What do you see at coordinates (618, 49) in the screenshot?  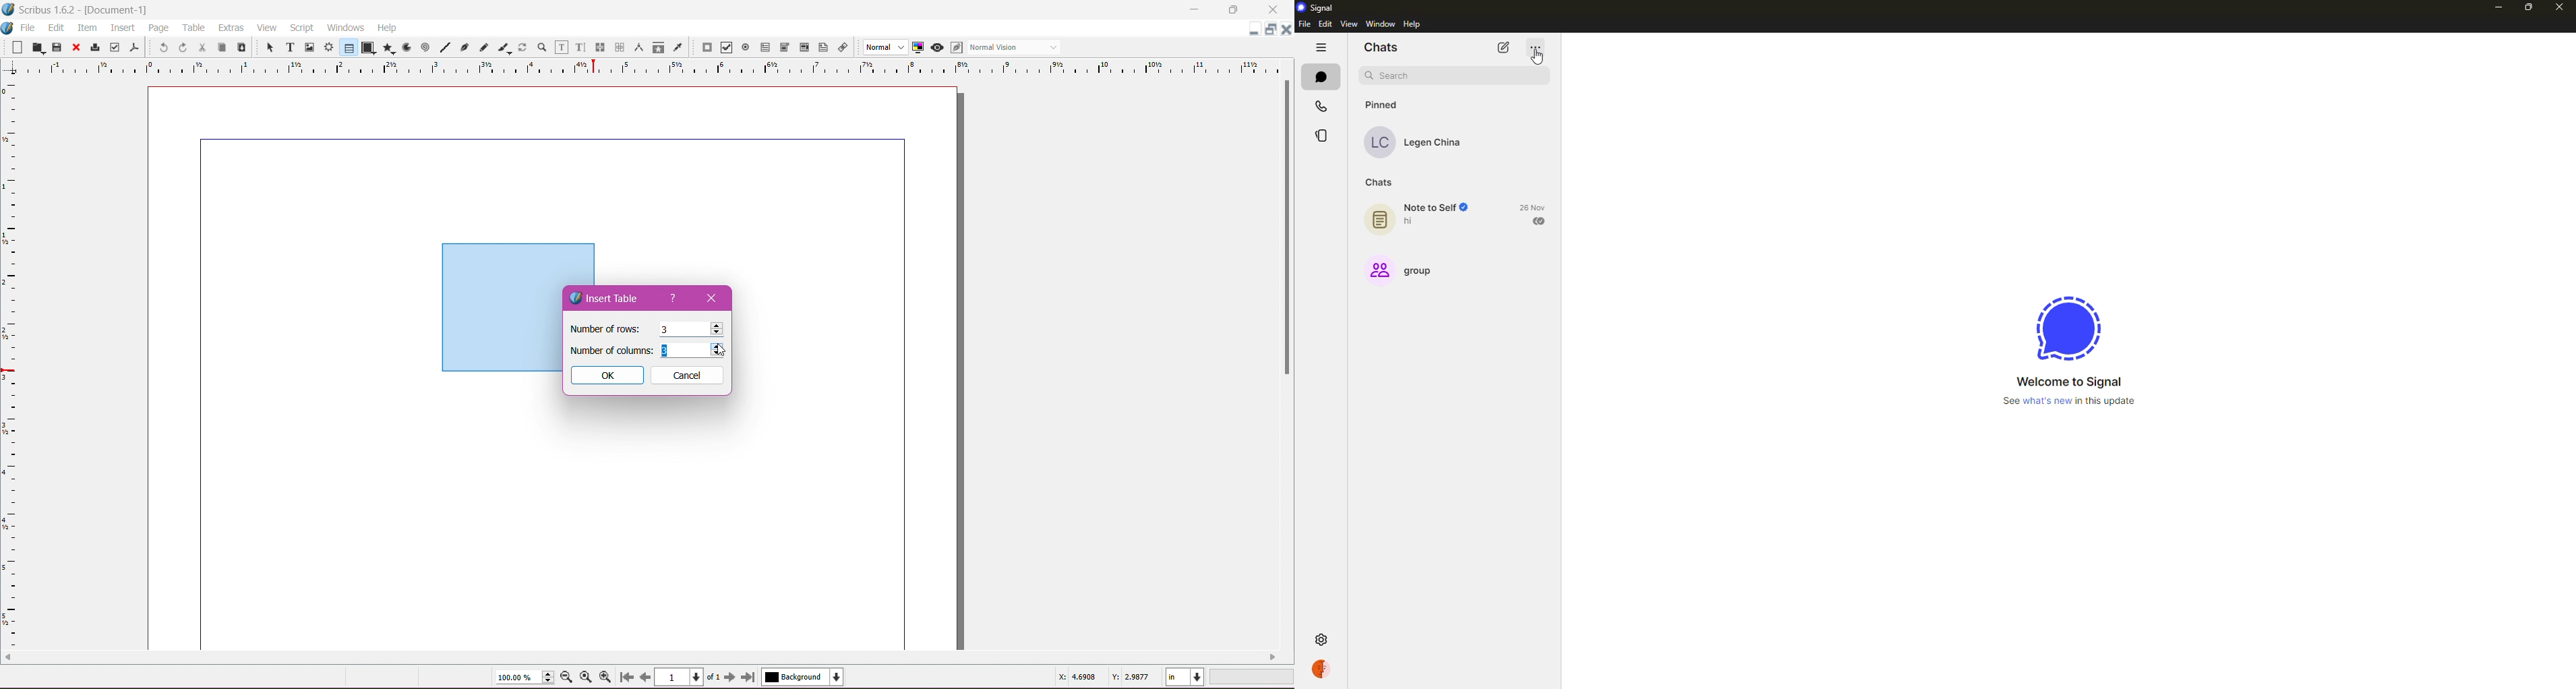 I see `Unlink Text Frames` at bounding box center [618, 49].